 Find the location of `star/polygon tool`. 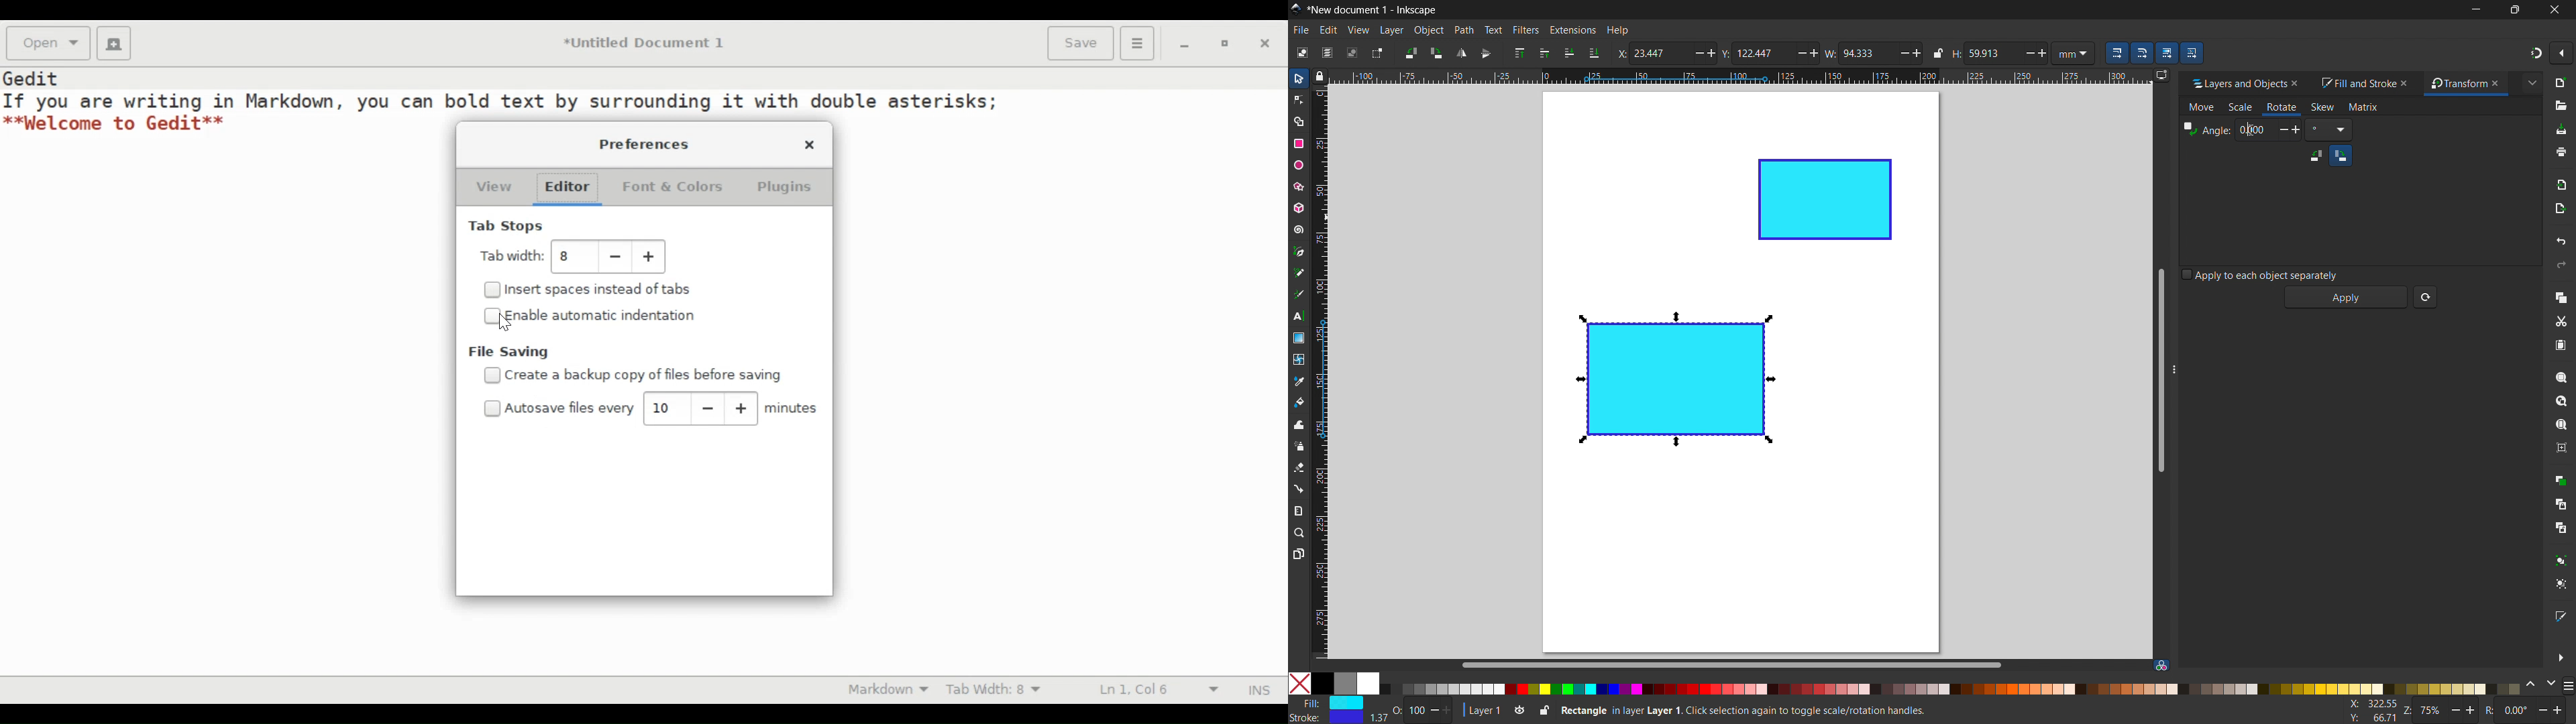

star/polygon tool is located at coordinates (1297, 186).